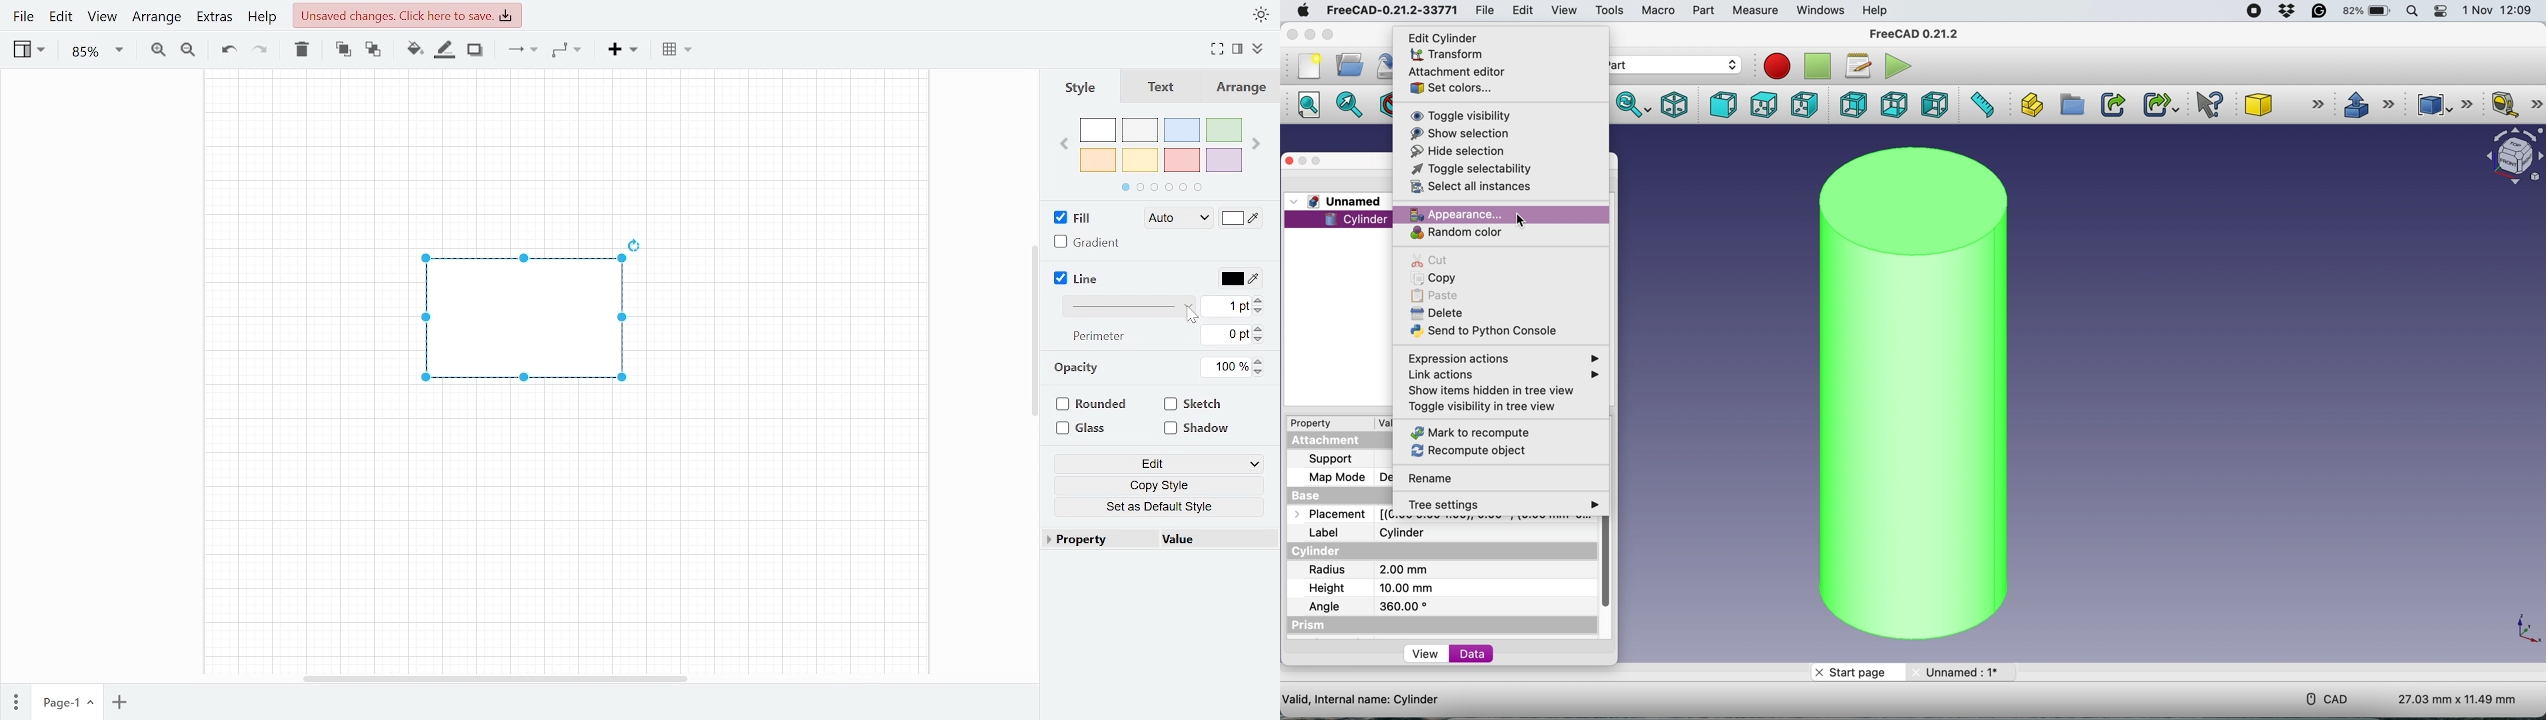 The image size is (2548, 728). Describe the element at coordinates (1613, 10) in the screenshot. I see `tools` at that location.